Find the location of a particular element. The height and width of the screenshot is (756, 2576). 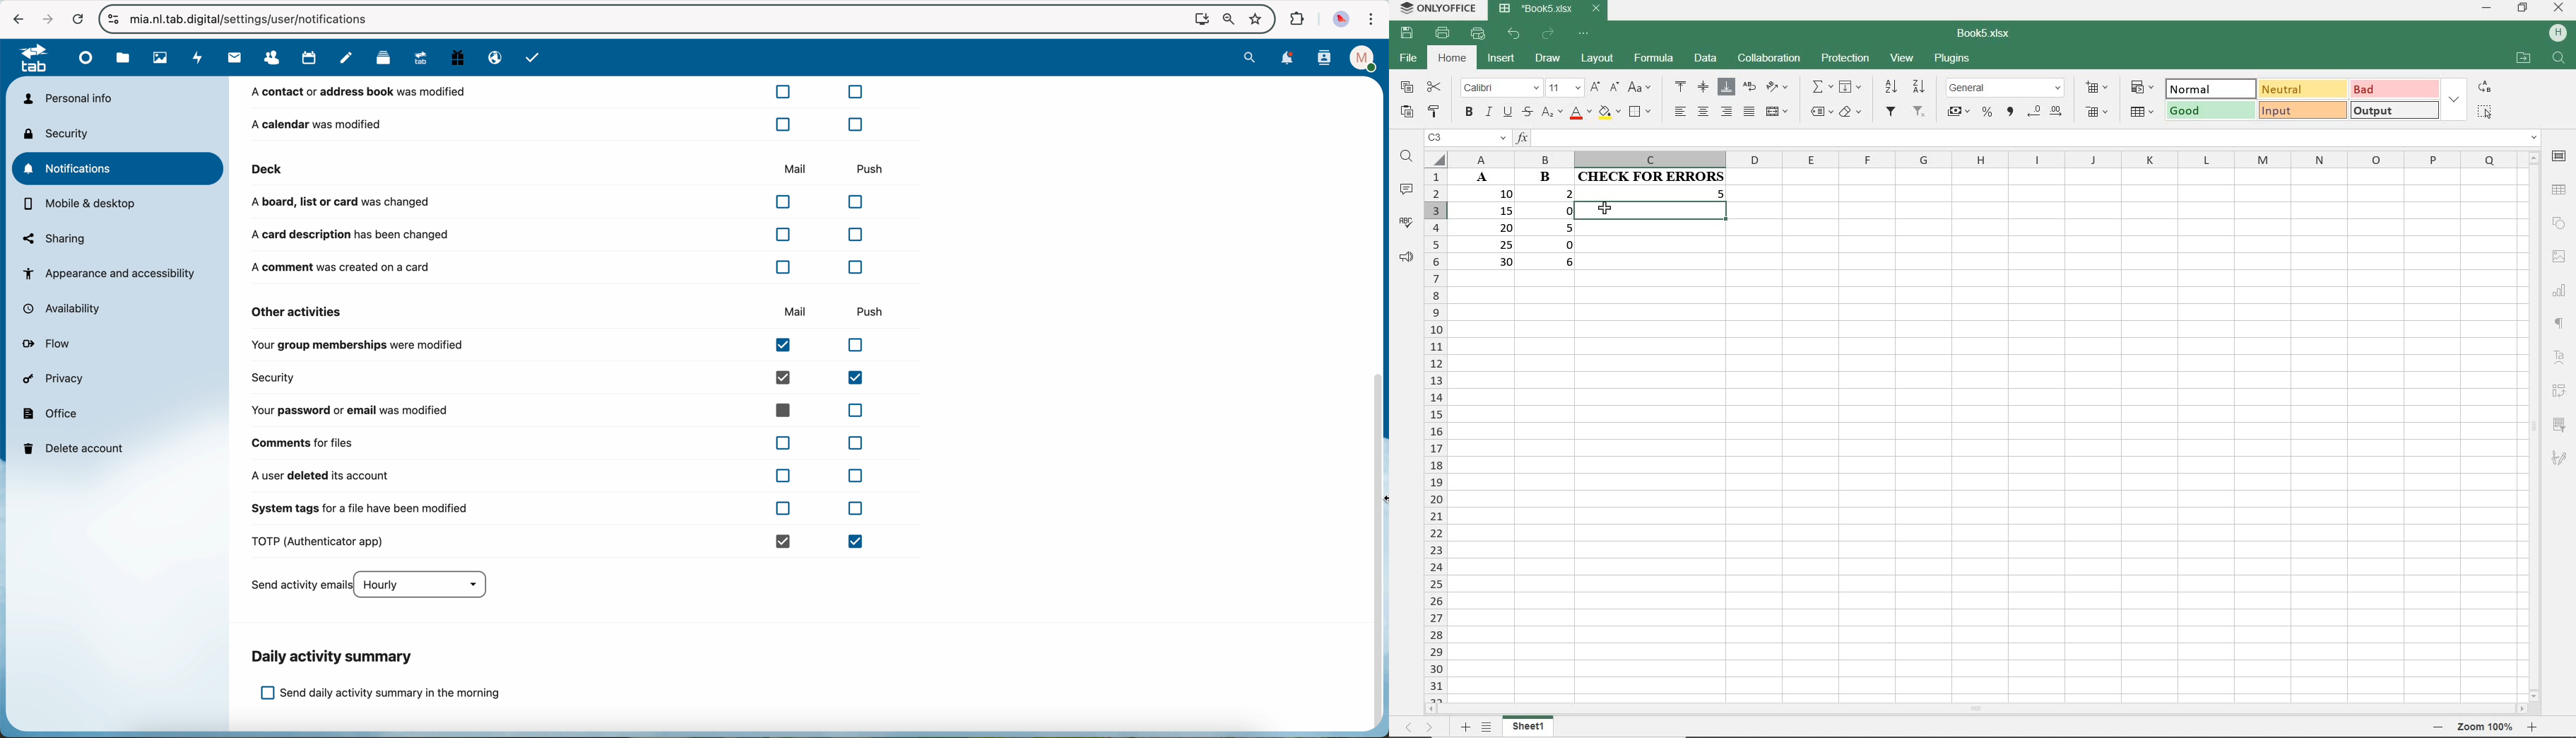

notes is located at coordinates (346, 58).